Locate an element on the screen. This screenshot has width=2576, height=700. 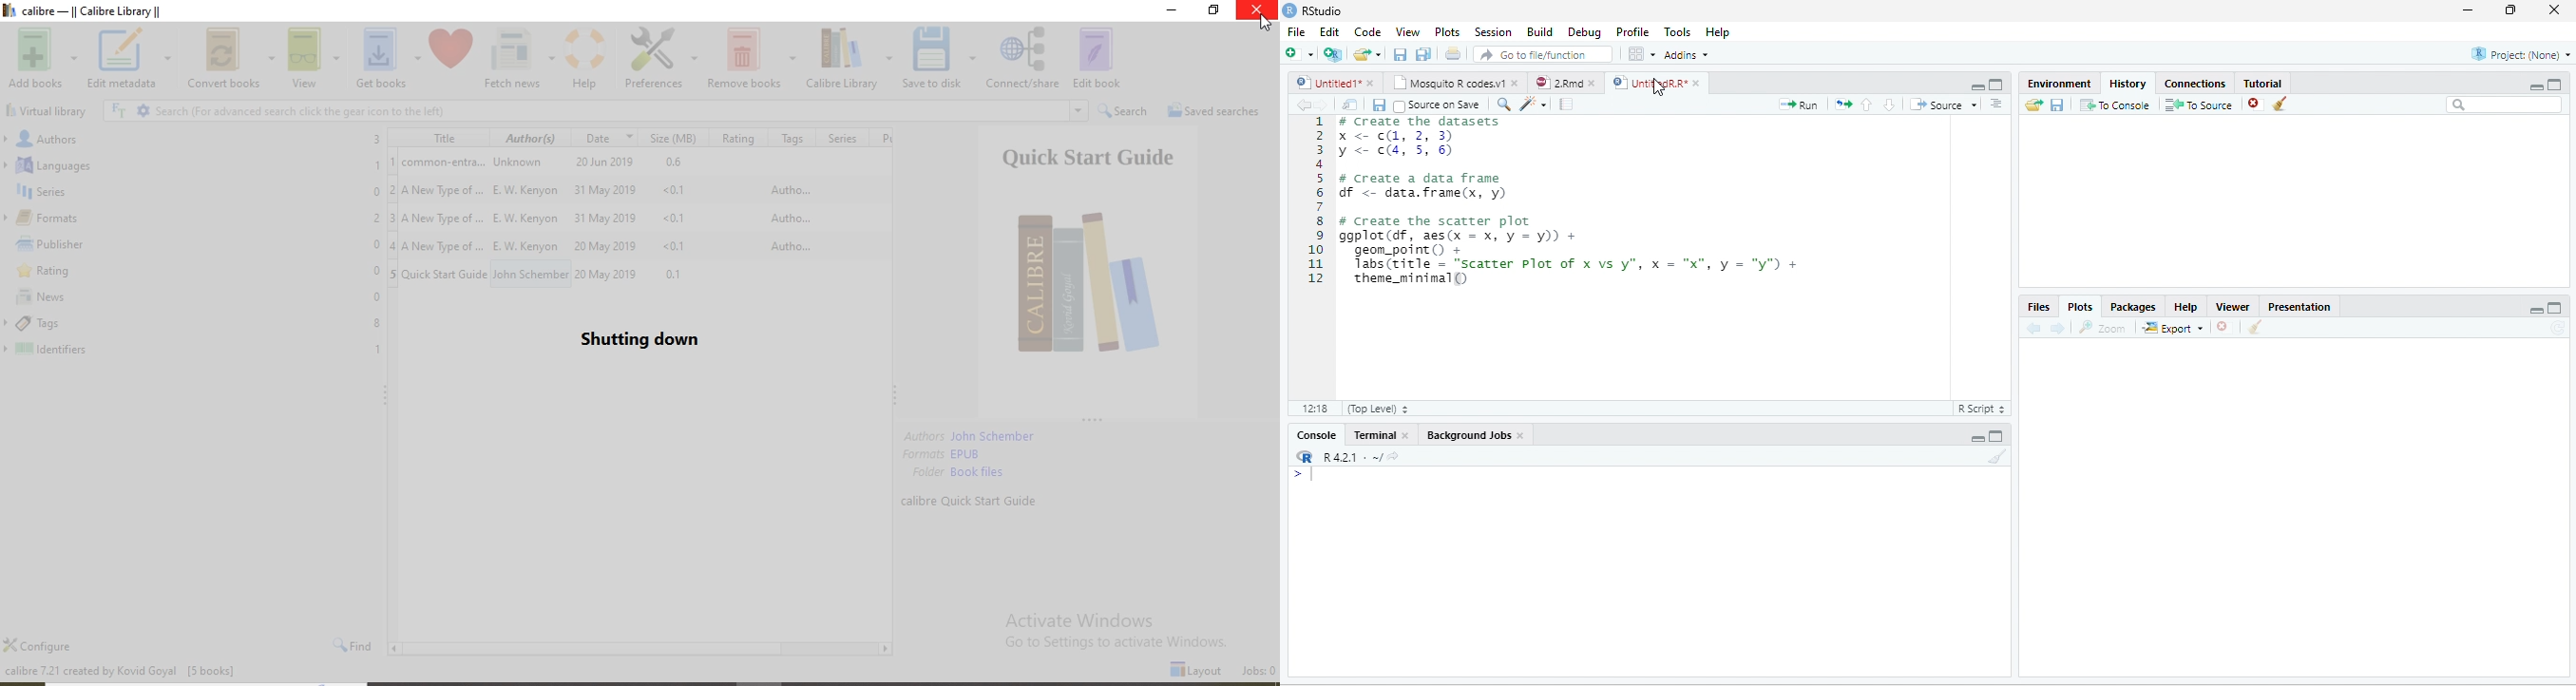
Source is located at coordinates (1942, 105).